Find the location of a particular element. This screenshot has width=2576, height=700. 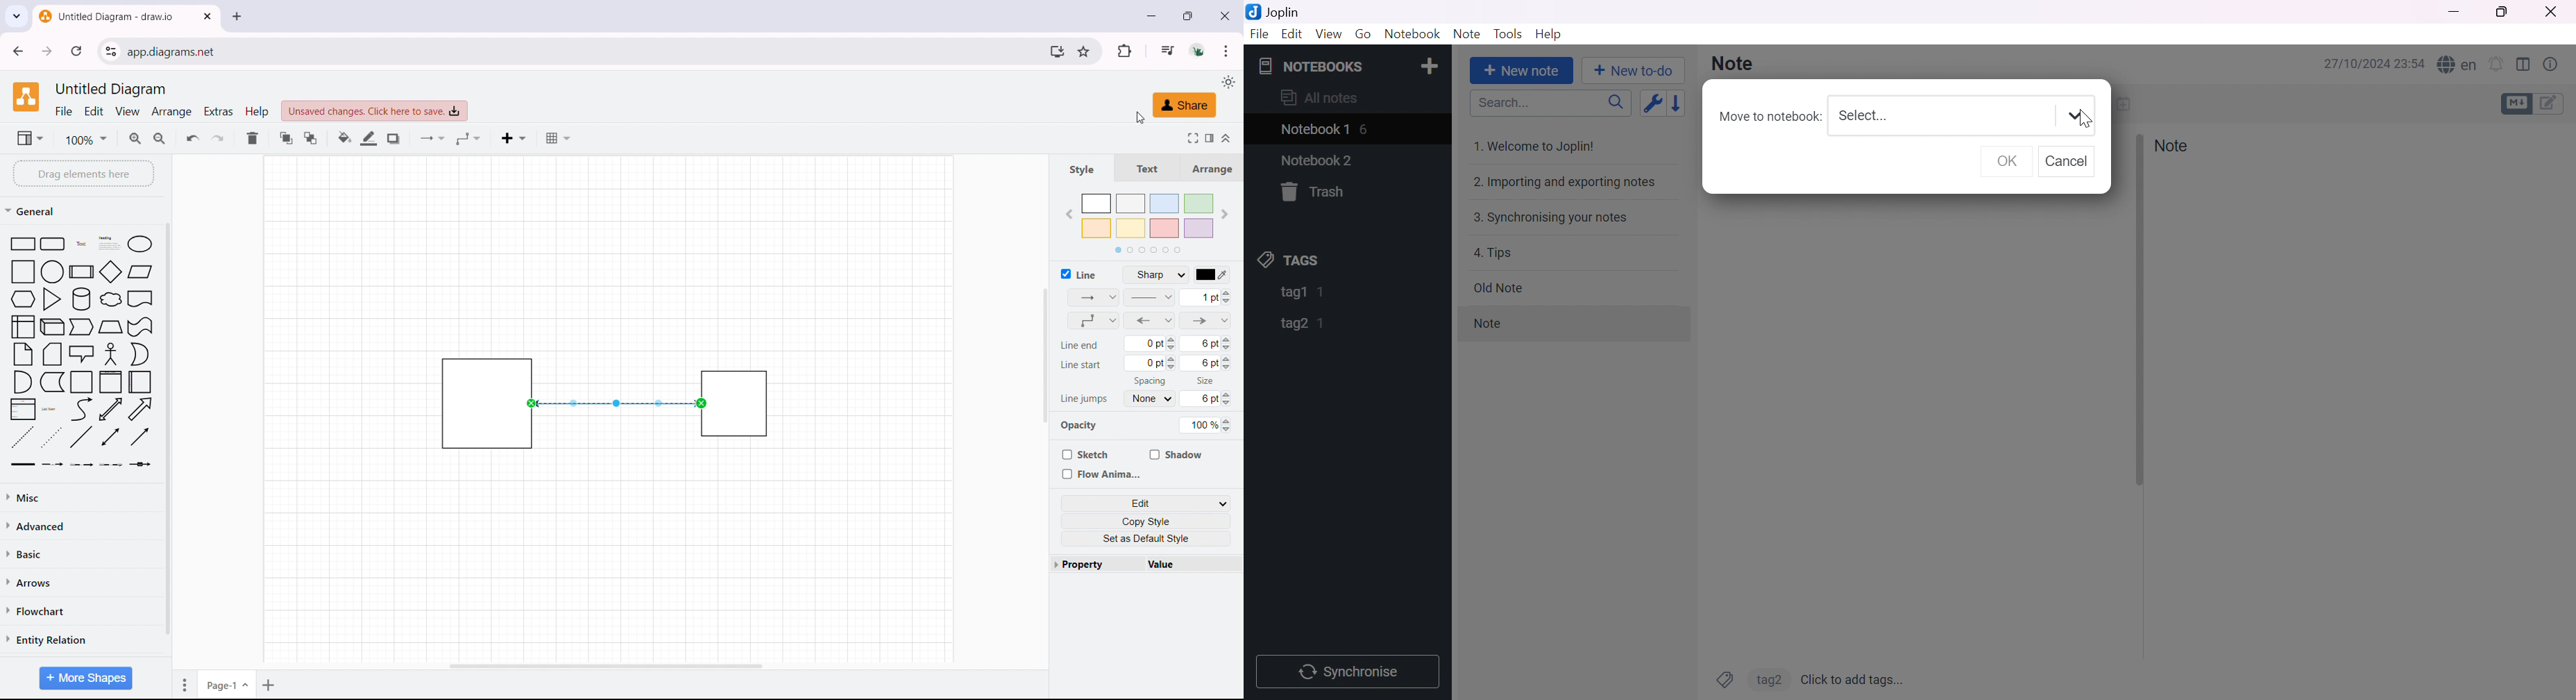

Search icon is located at coordinates (1612, 104).